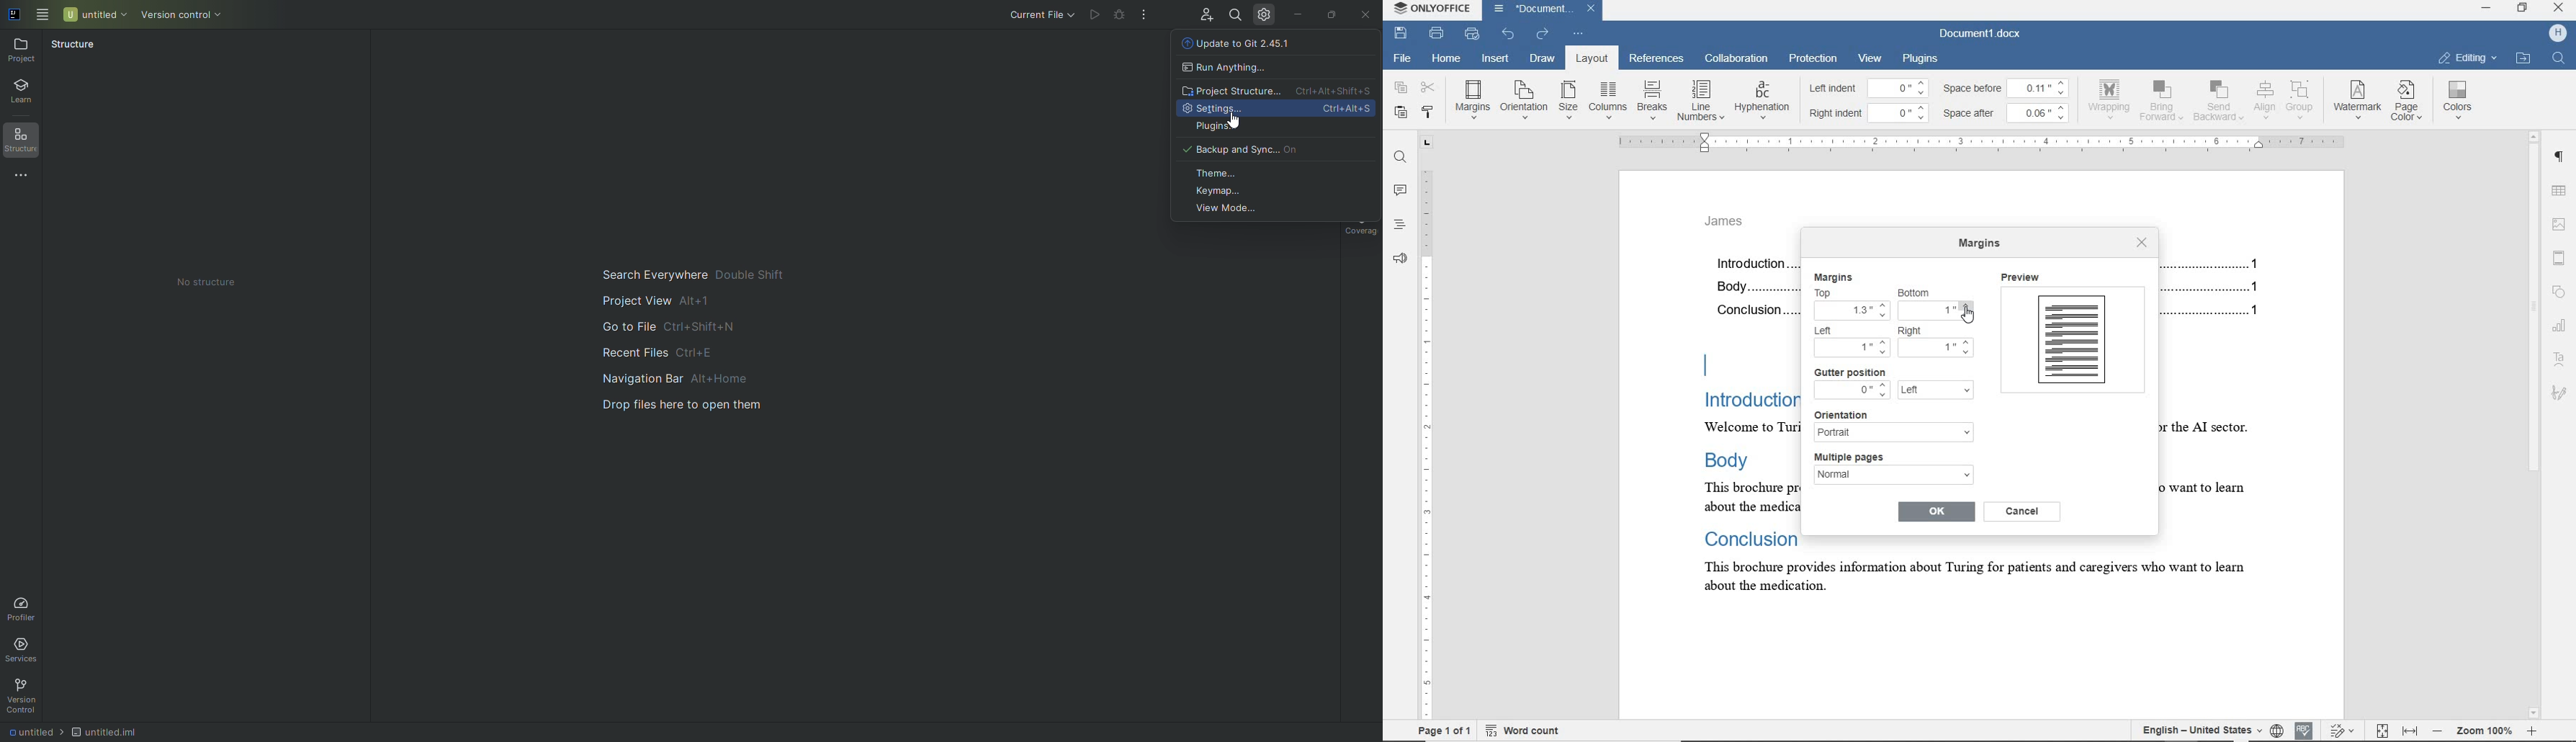 The height and width of the screenshot is (756, 2576). I want to click on cursor, so click(1967, 314).